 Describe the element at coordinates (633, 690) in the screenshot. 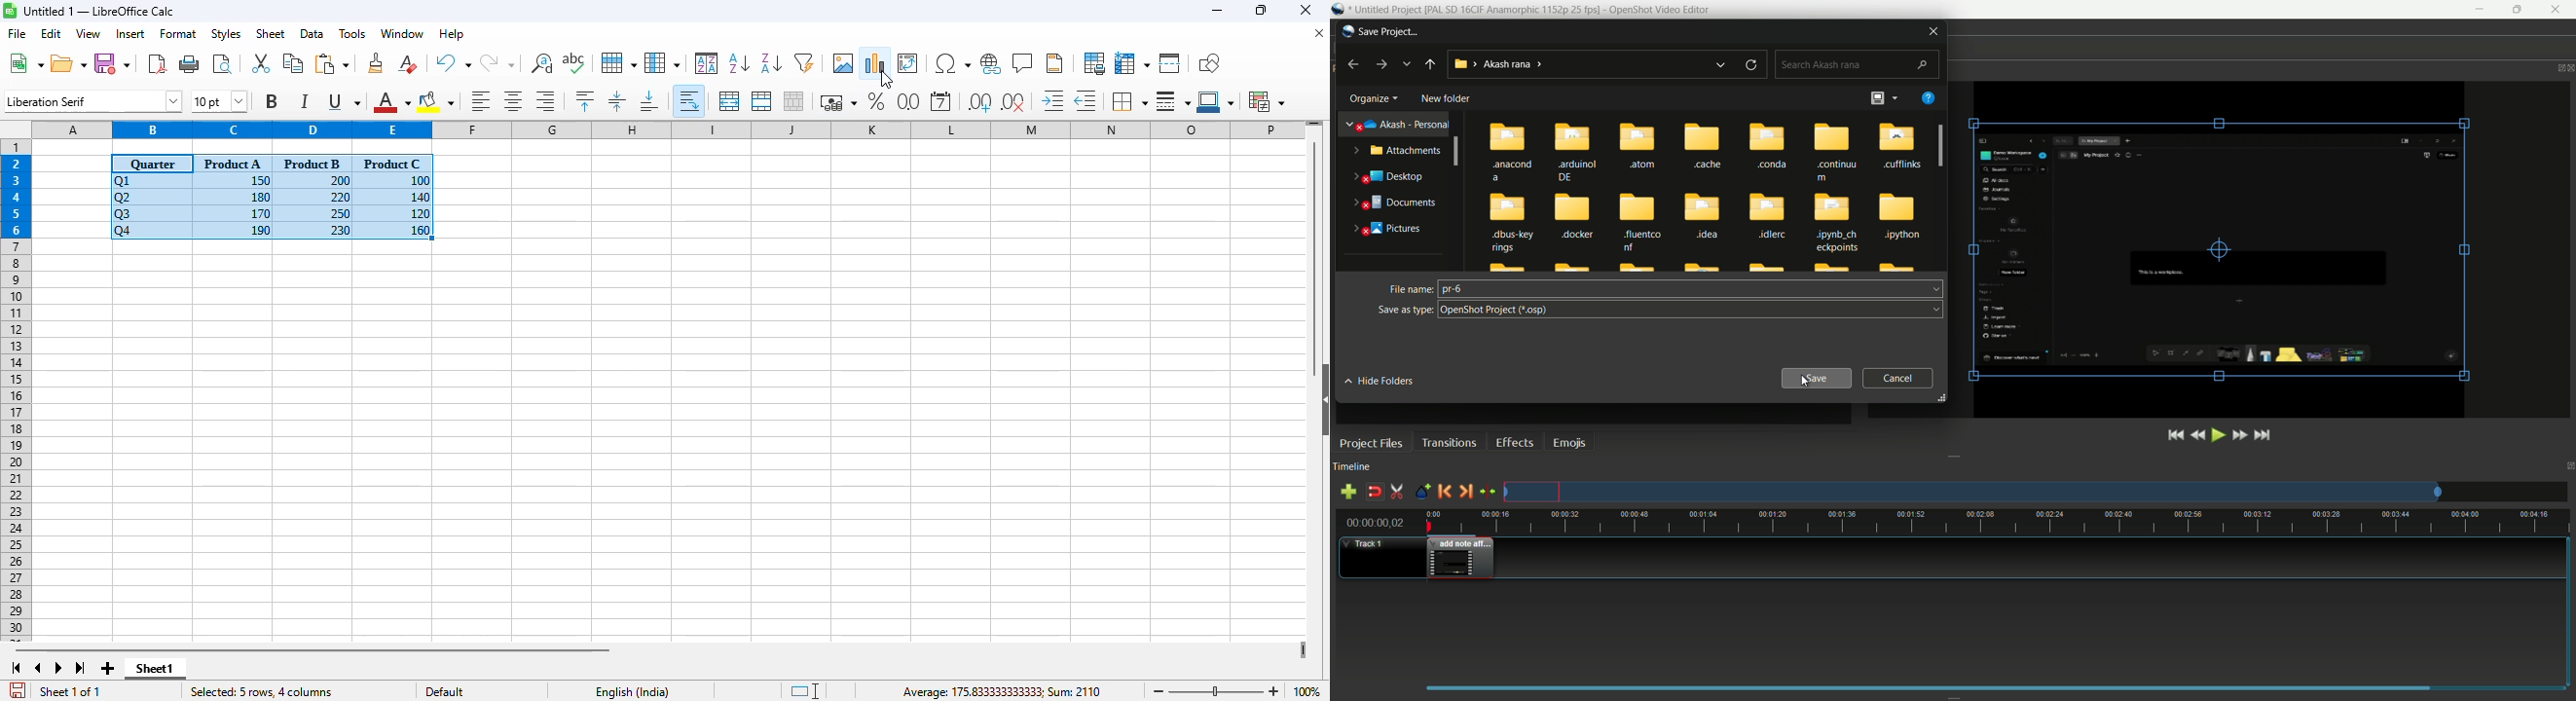

I see `text language` at that location.